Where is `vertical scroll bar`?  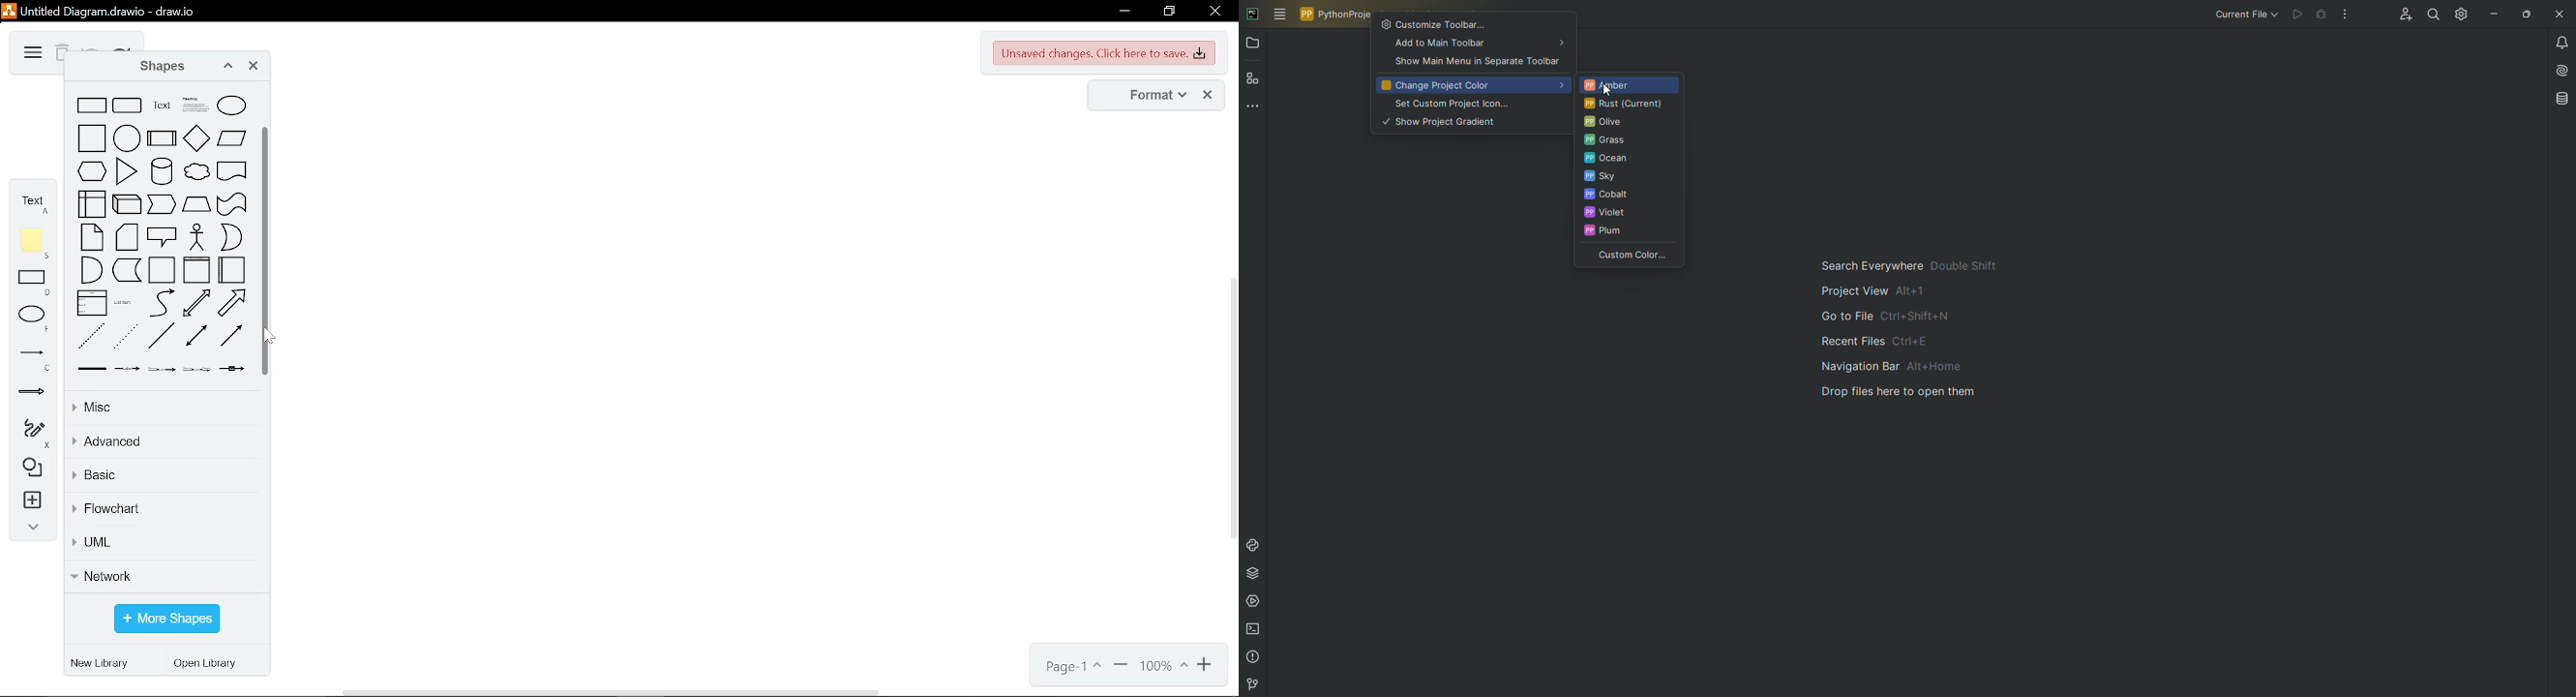 vertical scroll bar is located at coordinates (1231, 410).